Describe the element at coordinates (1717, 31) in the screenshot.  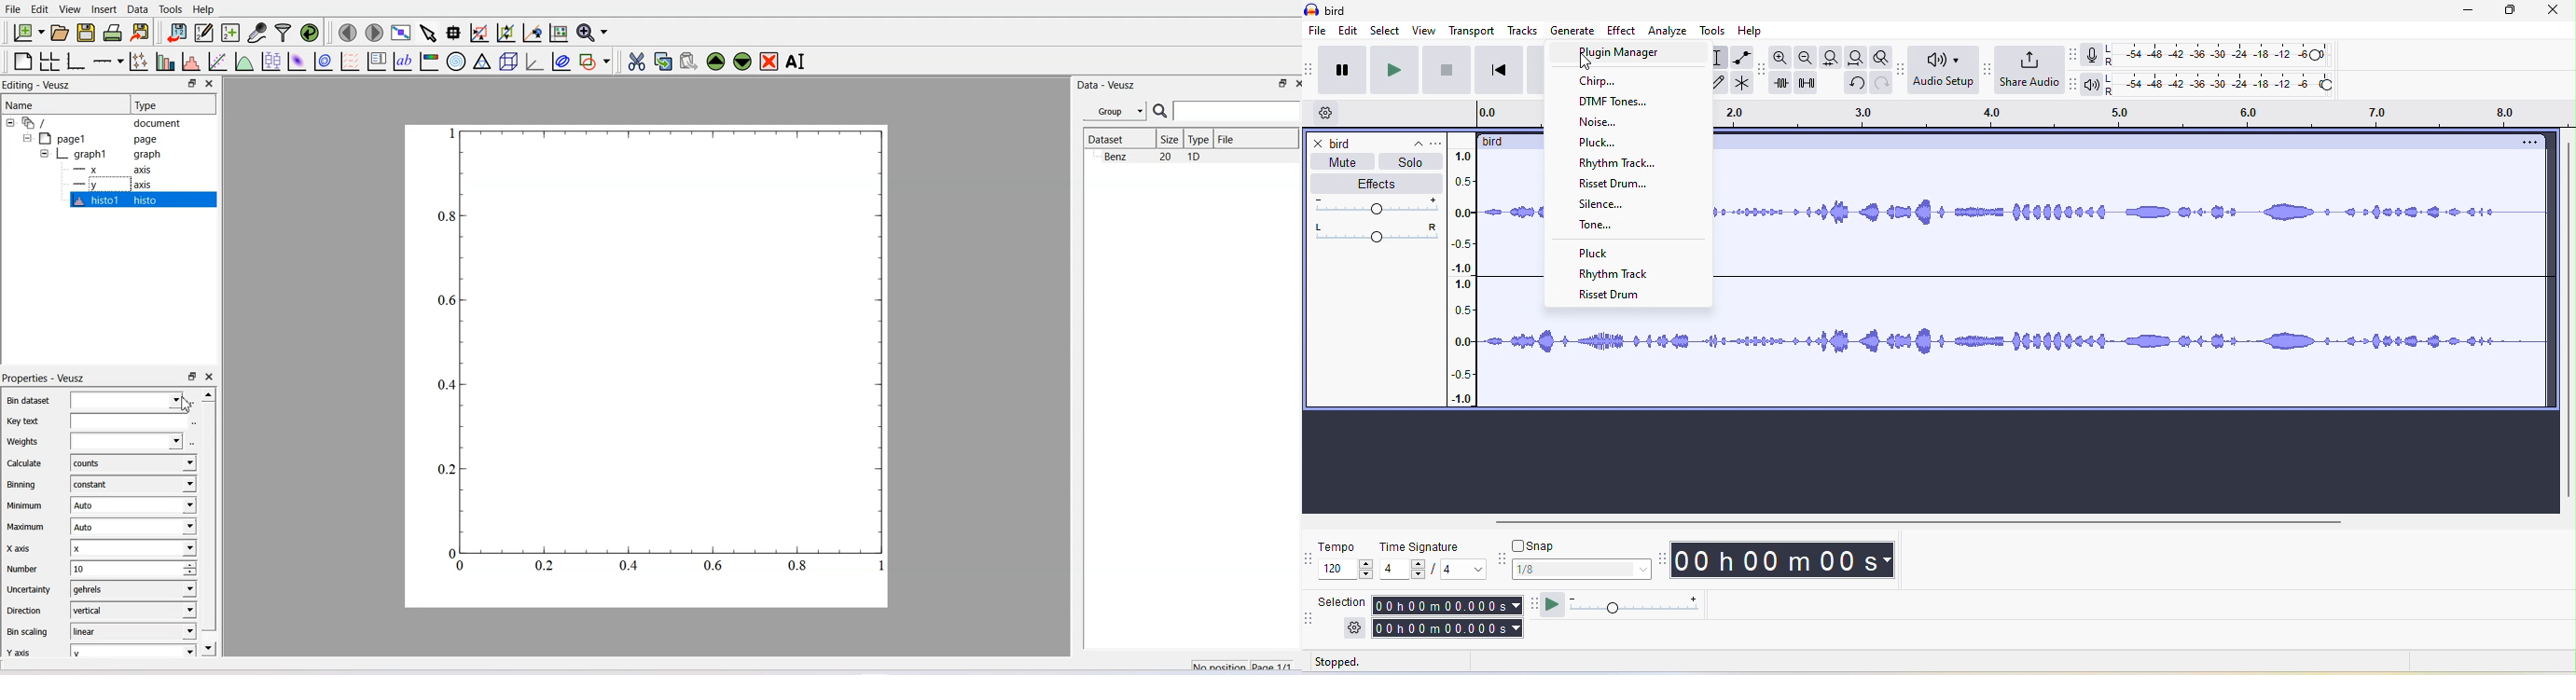
I see `tools` at that location.